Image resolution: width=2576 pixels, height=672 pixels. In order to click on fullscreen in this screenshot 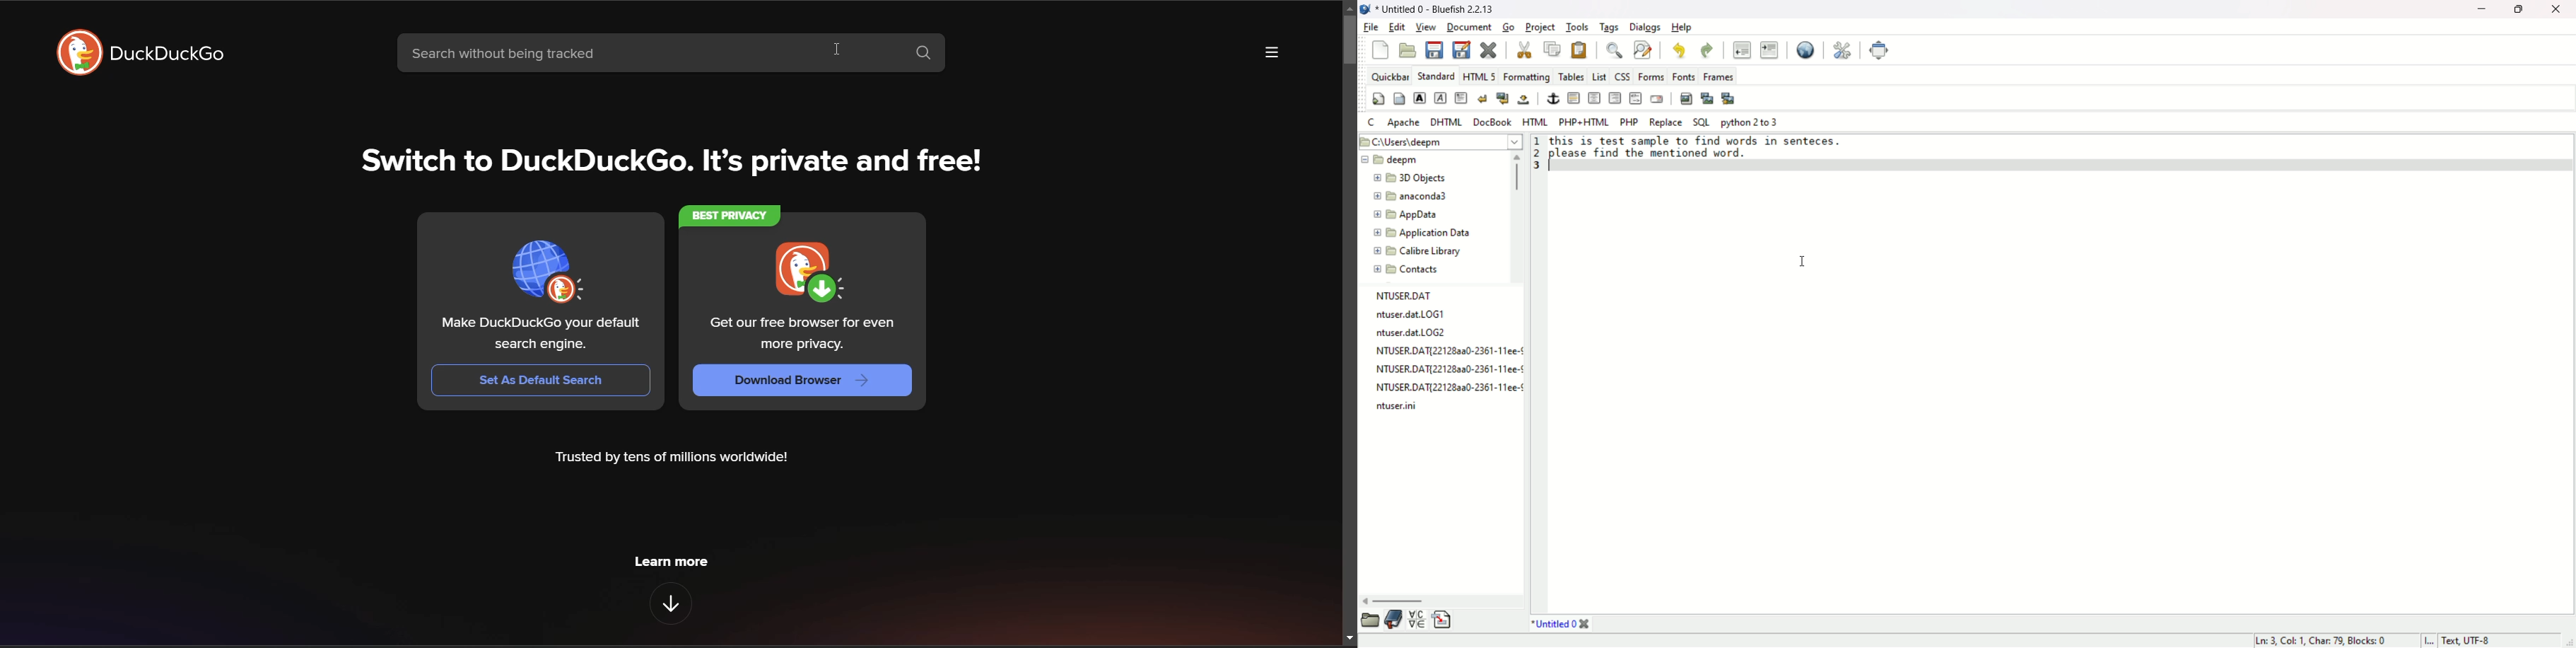, I will do `click(1880, 49)`.